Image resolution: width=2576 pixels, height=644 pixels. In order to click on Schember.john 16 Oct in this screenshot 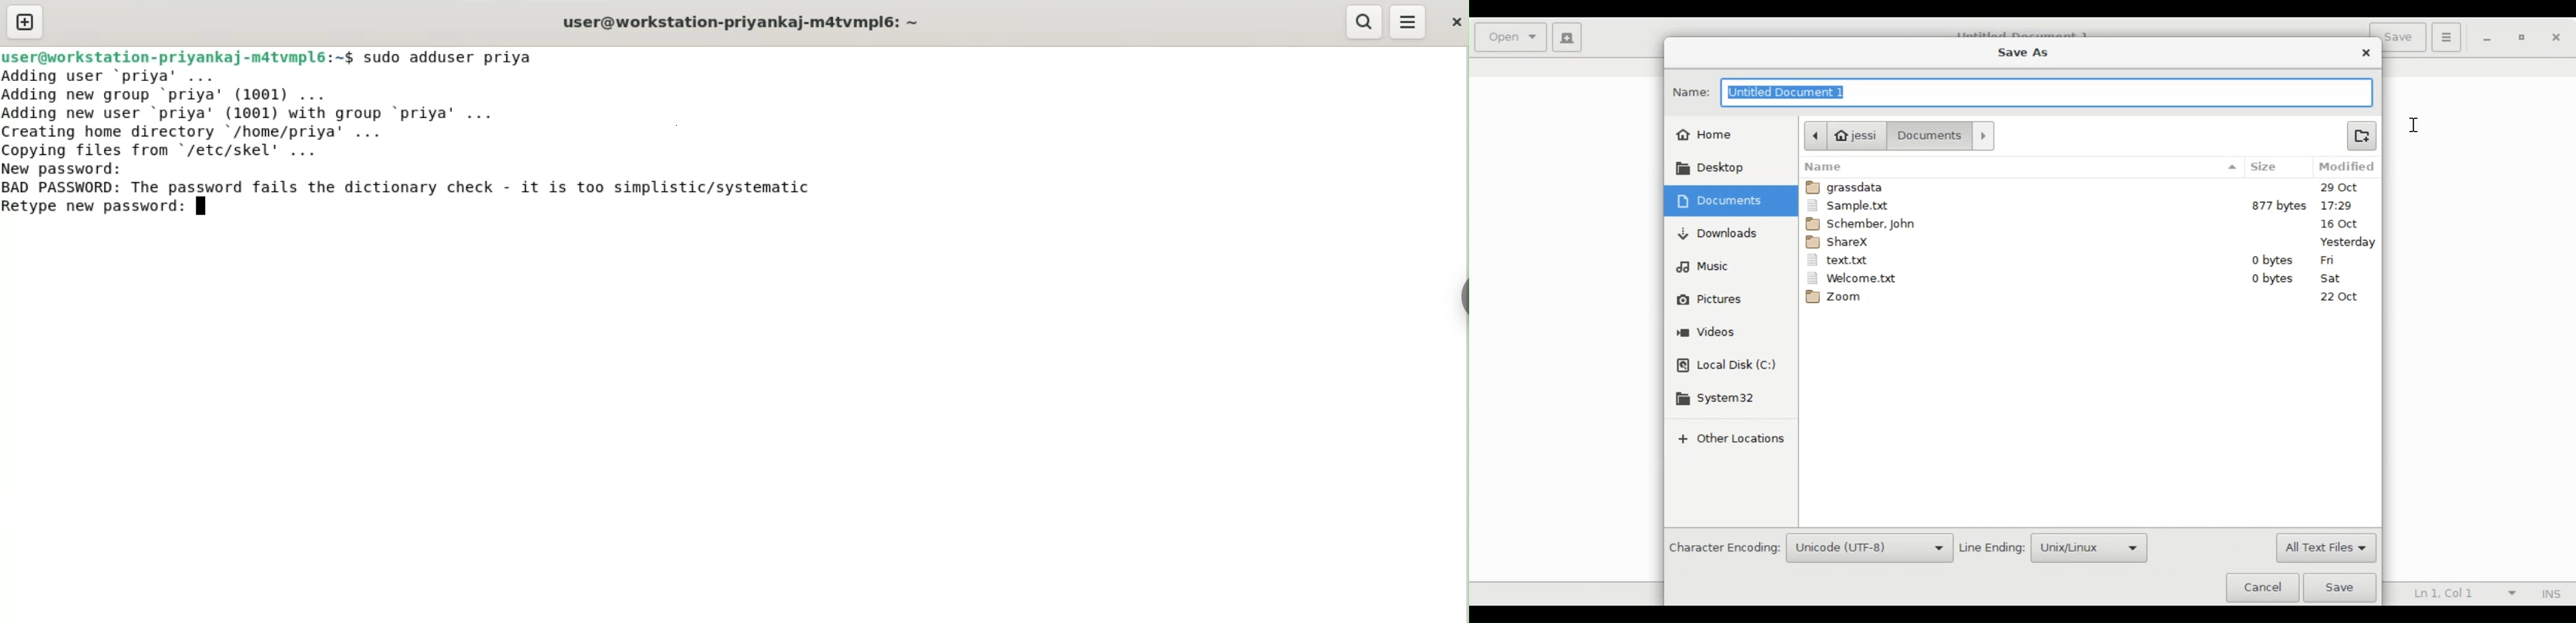, I will do `click(2091, 223)`.